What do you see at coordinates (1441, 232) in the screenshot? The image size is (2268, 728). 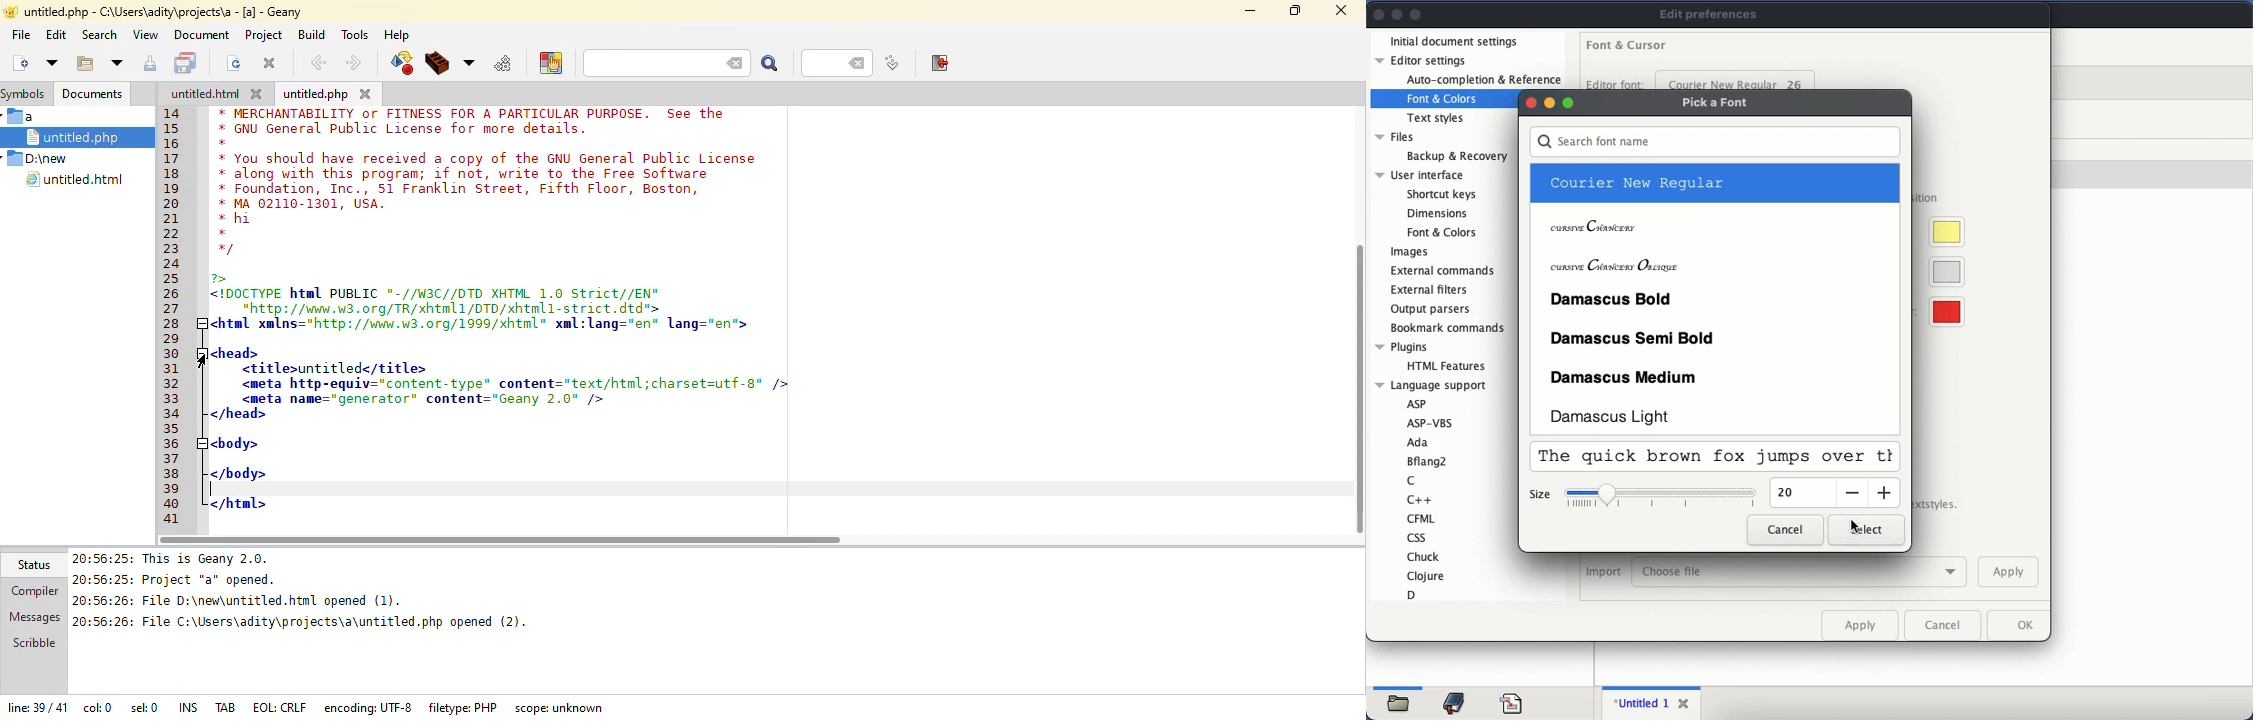 I see `Font & Colors` at bounding box center [1441, 232].